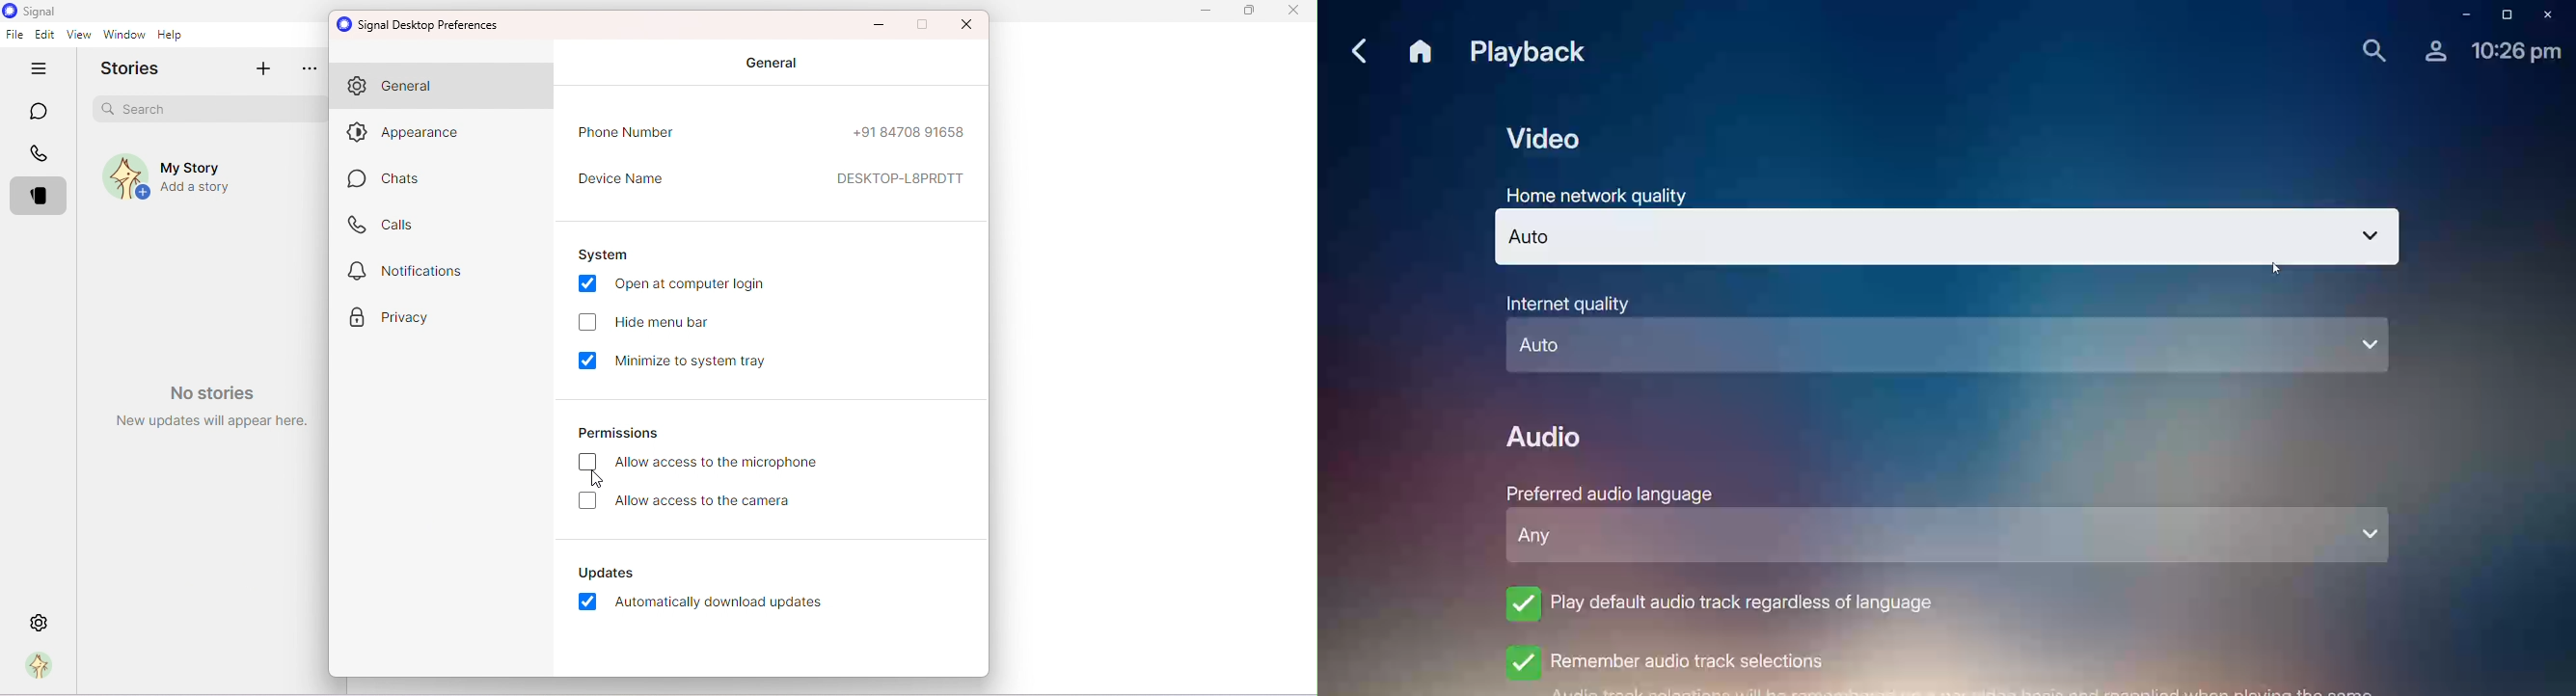 This screenshot has width=2576, height=700. What do you see at coordinates (214, 107) in the screenshot?
I see `Search bar` at bounding box center [214, 107].